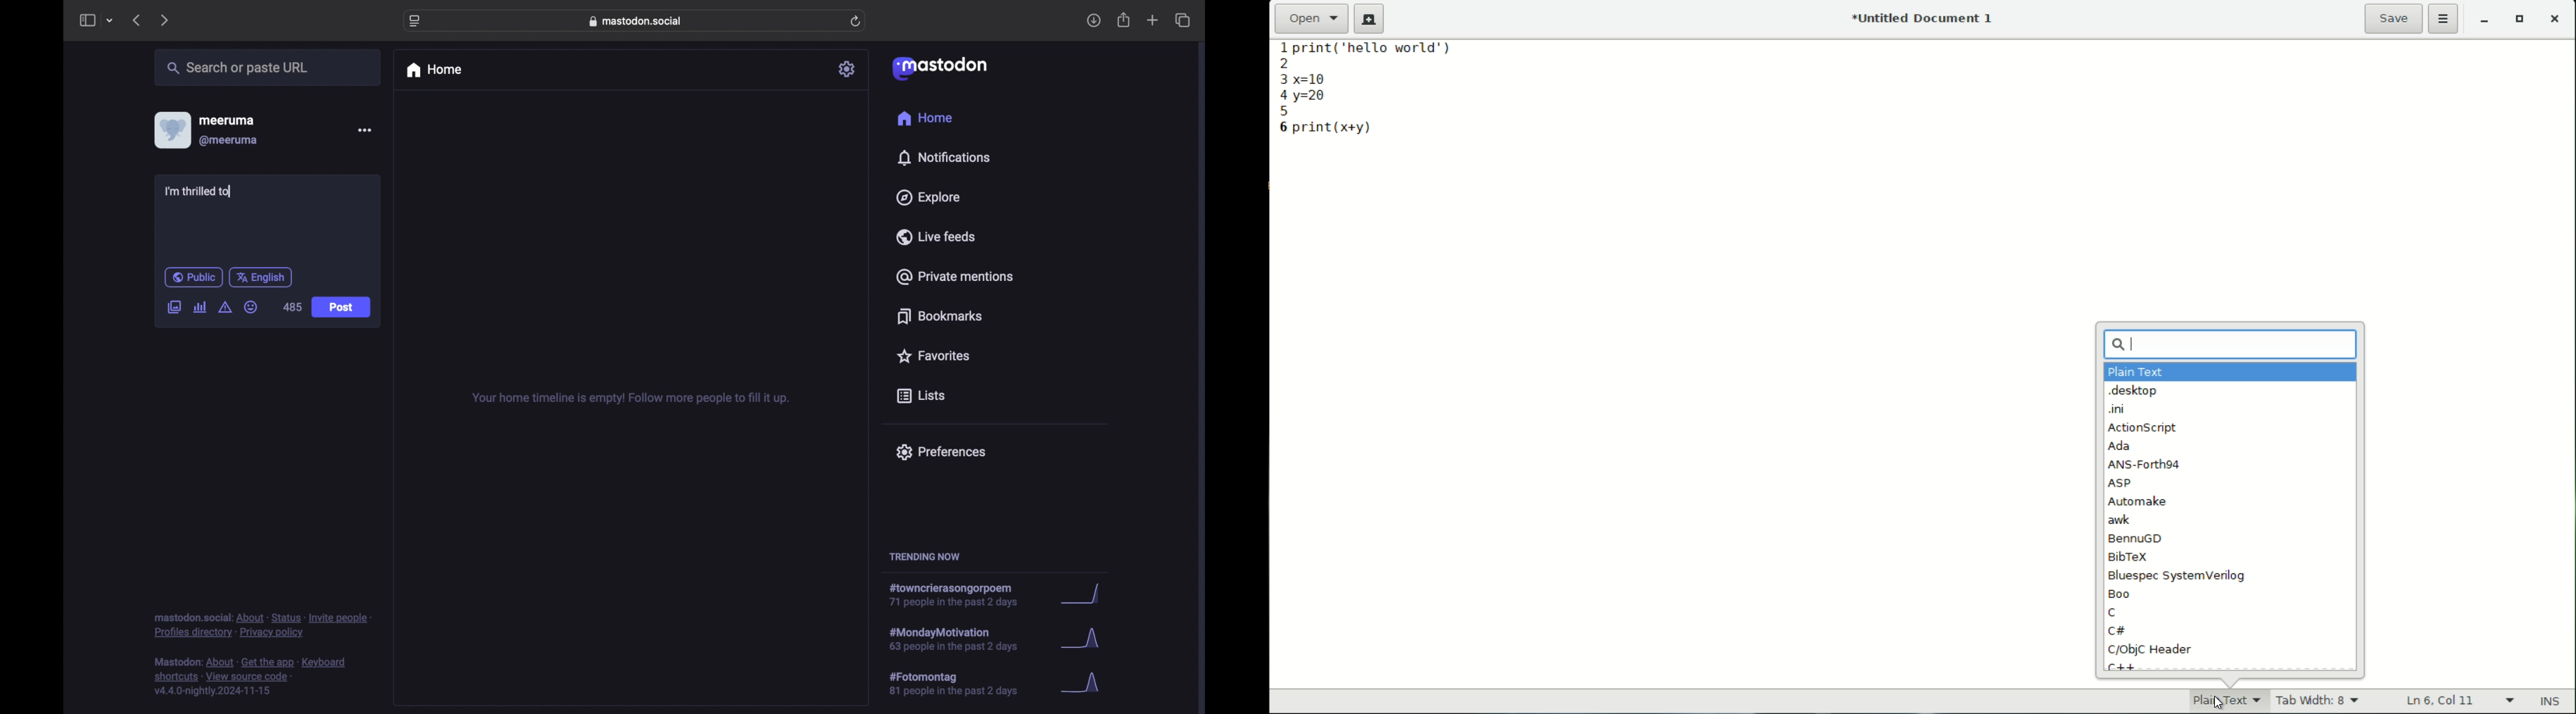  Describe the element at coordinates (2133, 392) in the screenshot. I see `.desktop` at that location.